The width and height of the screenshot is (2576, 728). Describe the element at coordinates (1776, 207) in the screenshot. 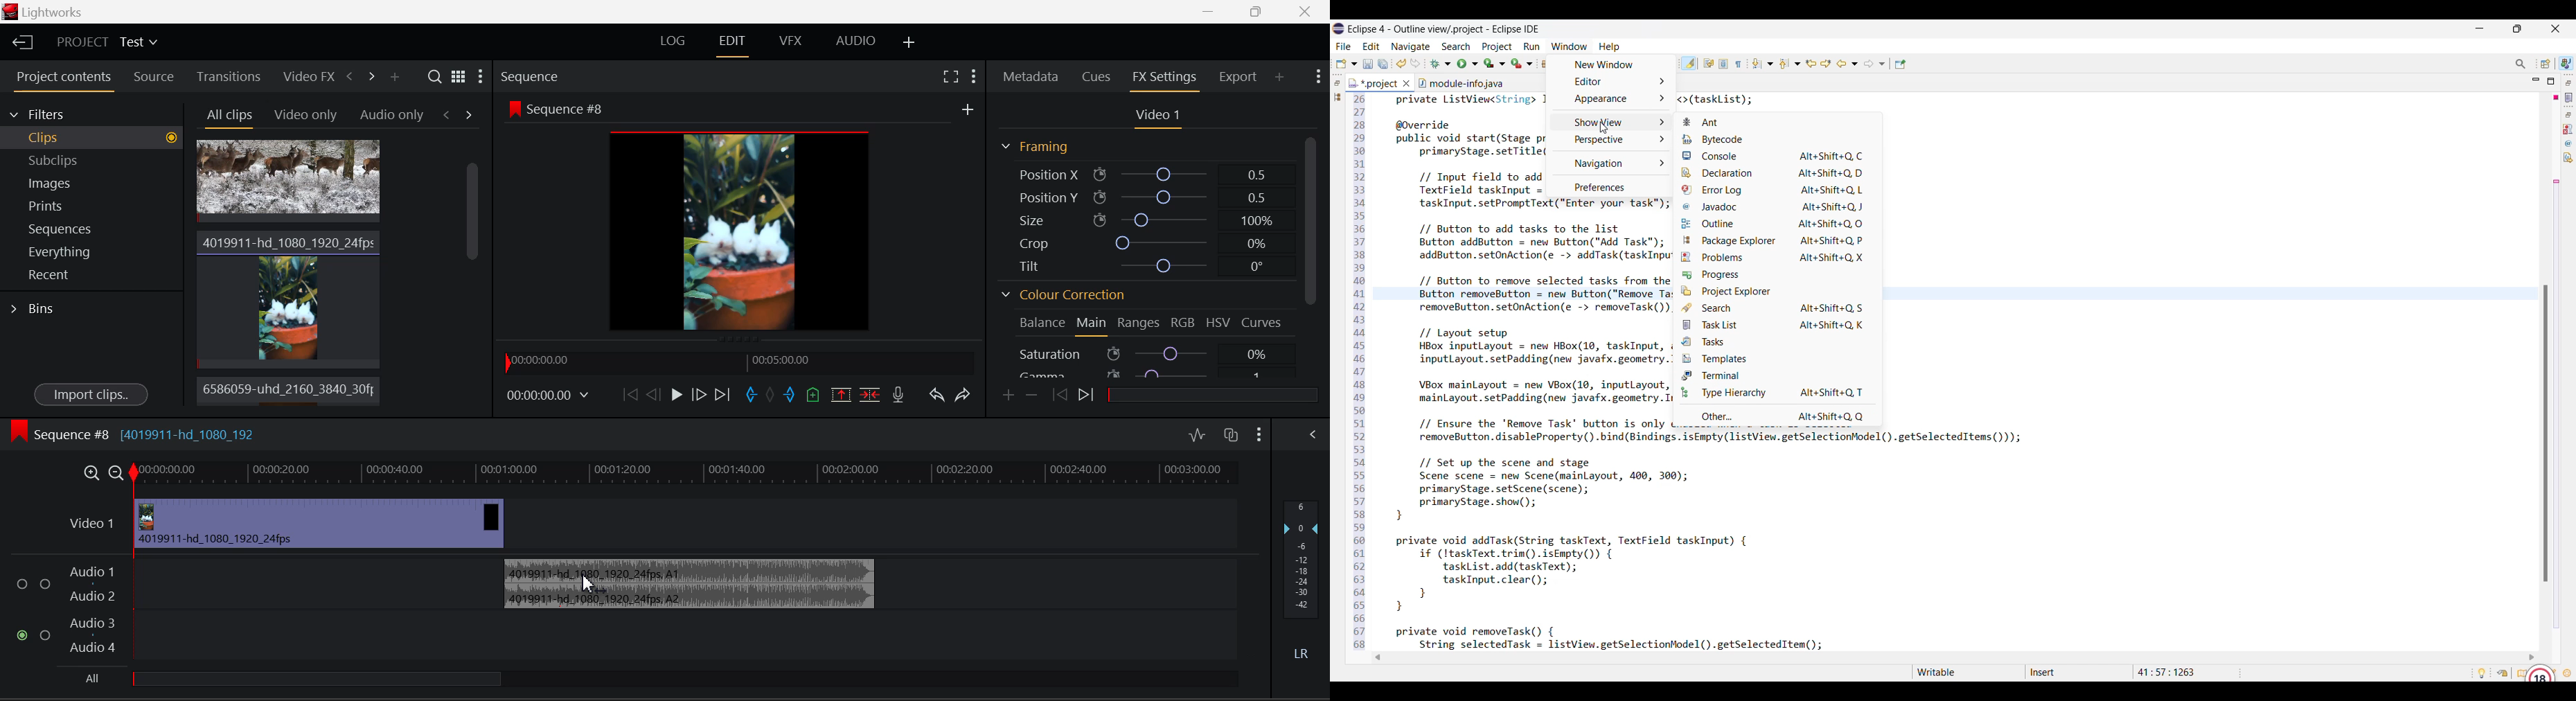

I see `Javadoc` at that location.